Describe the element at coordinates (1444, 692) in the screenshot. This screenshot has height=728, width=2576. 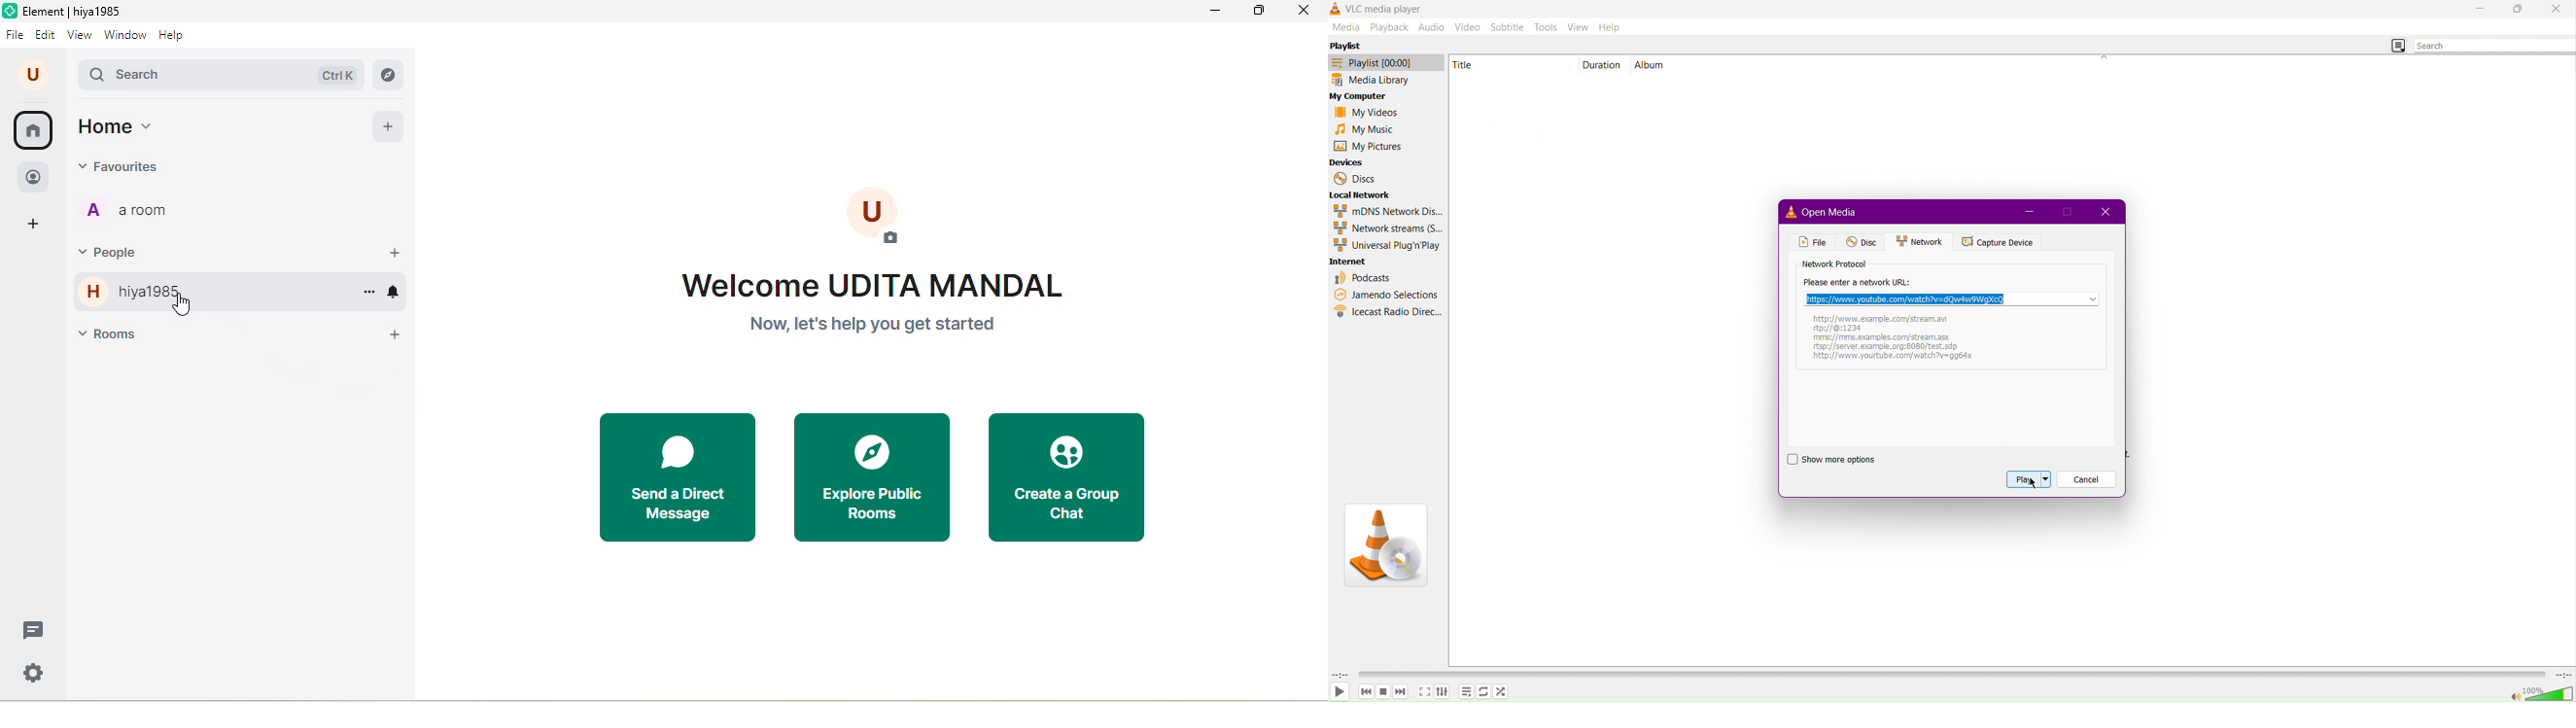
I see `Extended settings` at that location.